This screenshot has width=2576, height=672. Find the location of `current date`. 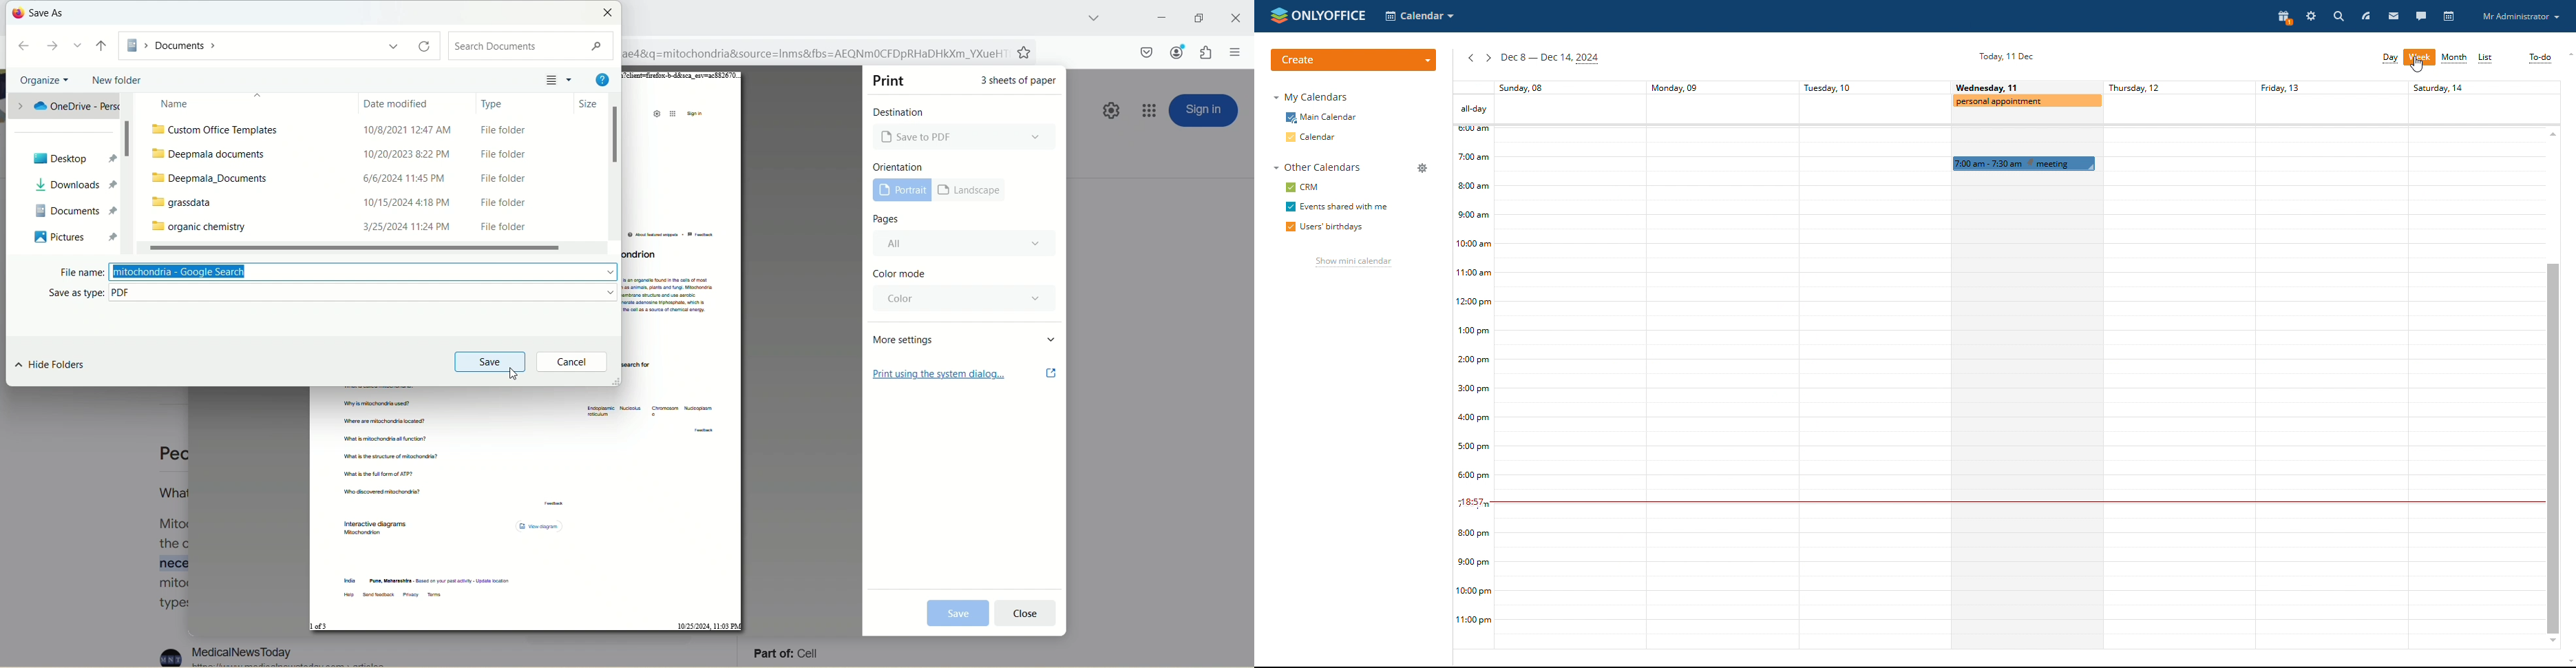

current date is located at coordinates (2005, 56).